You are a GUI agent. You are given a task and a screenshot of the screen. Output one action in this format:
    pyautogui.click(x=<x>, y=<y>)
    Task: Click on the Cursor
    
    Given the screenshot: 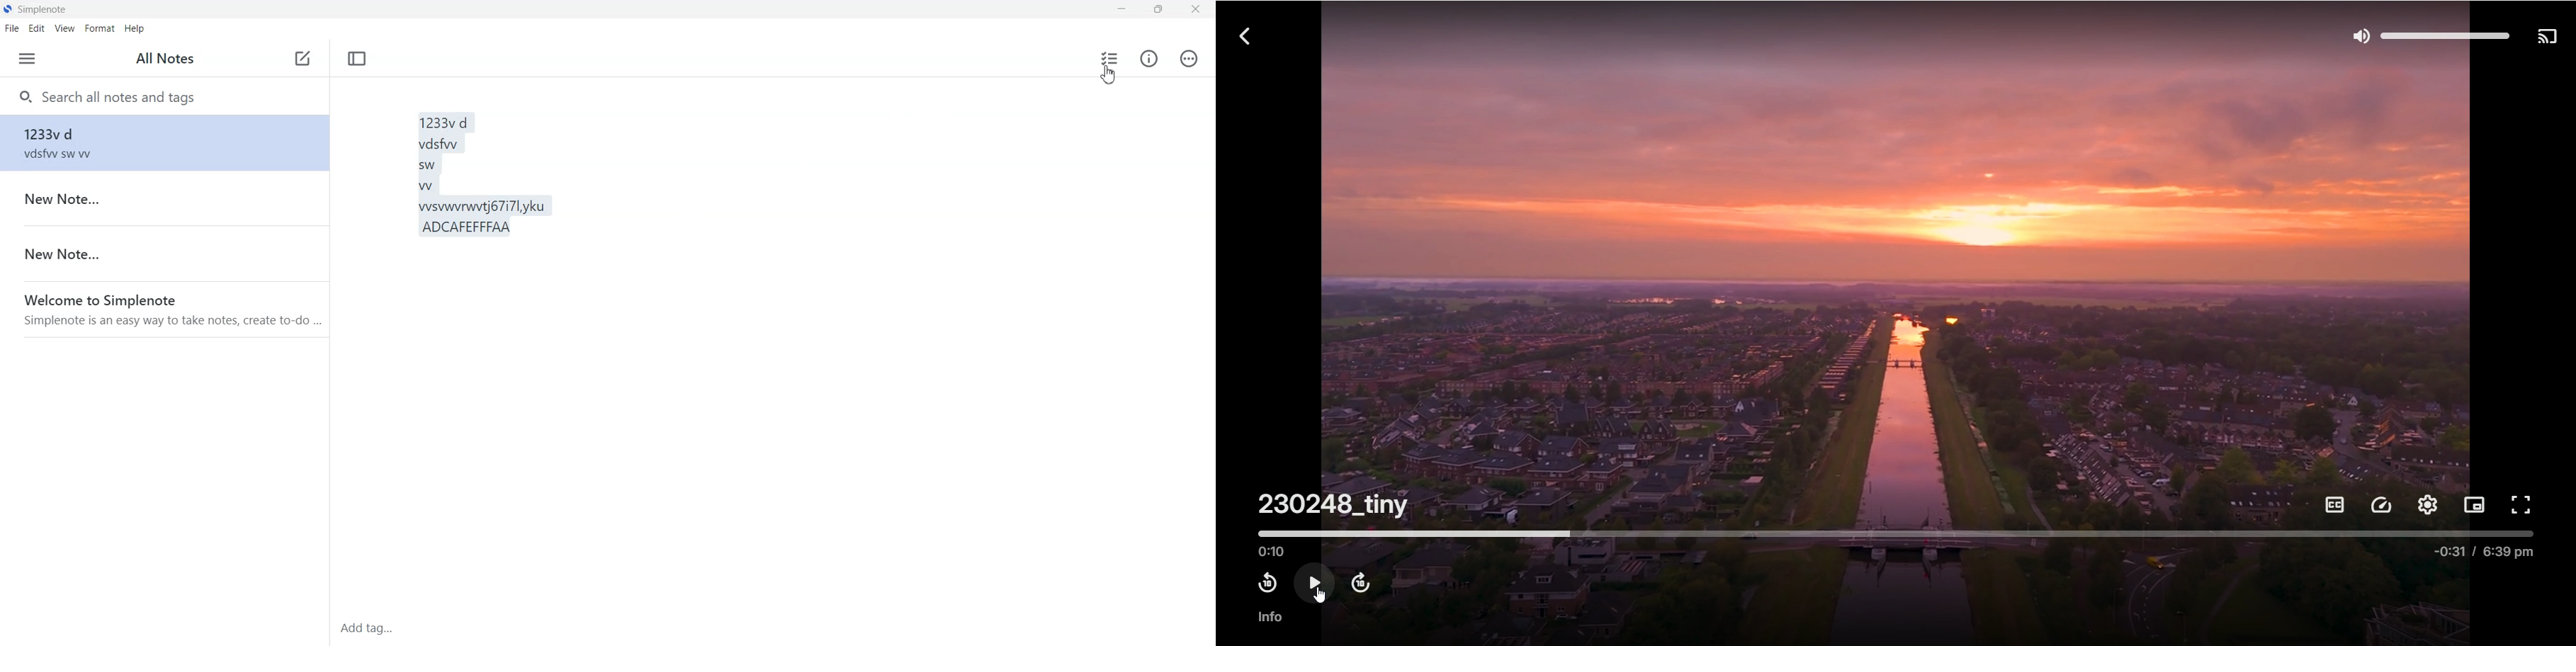 What is the action you would take?
    pyautogui.click(x=1108, y=77)
    